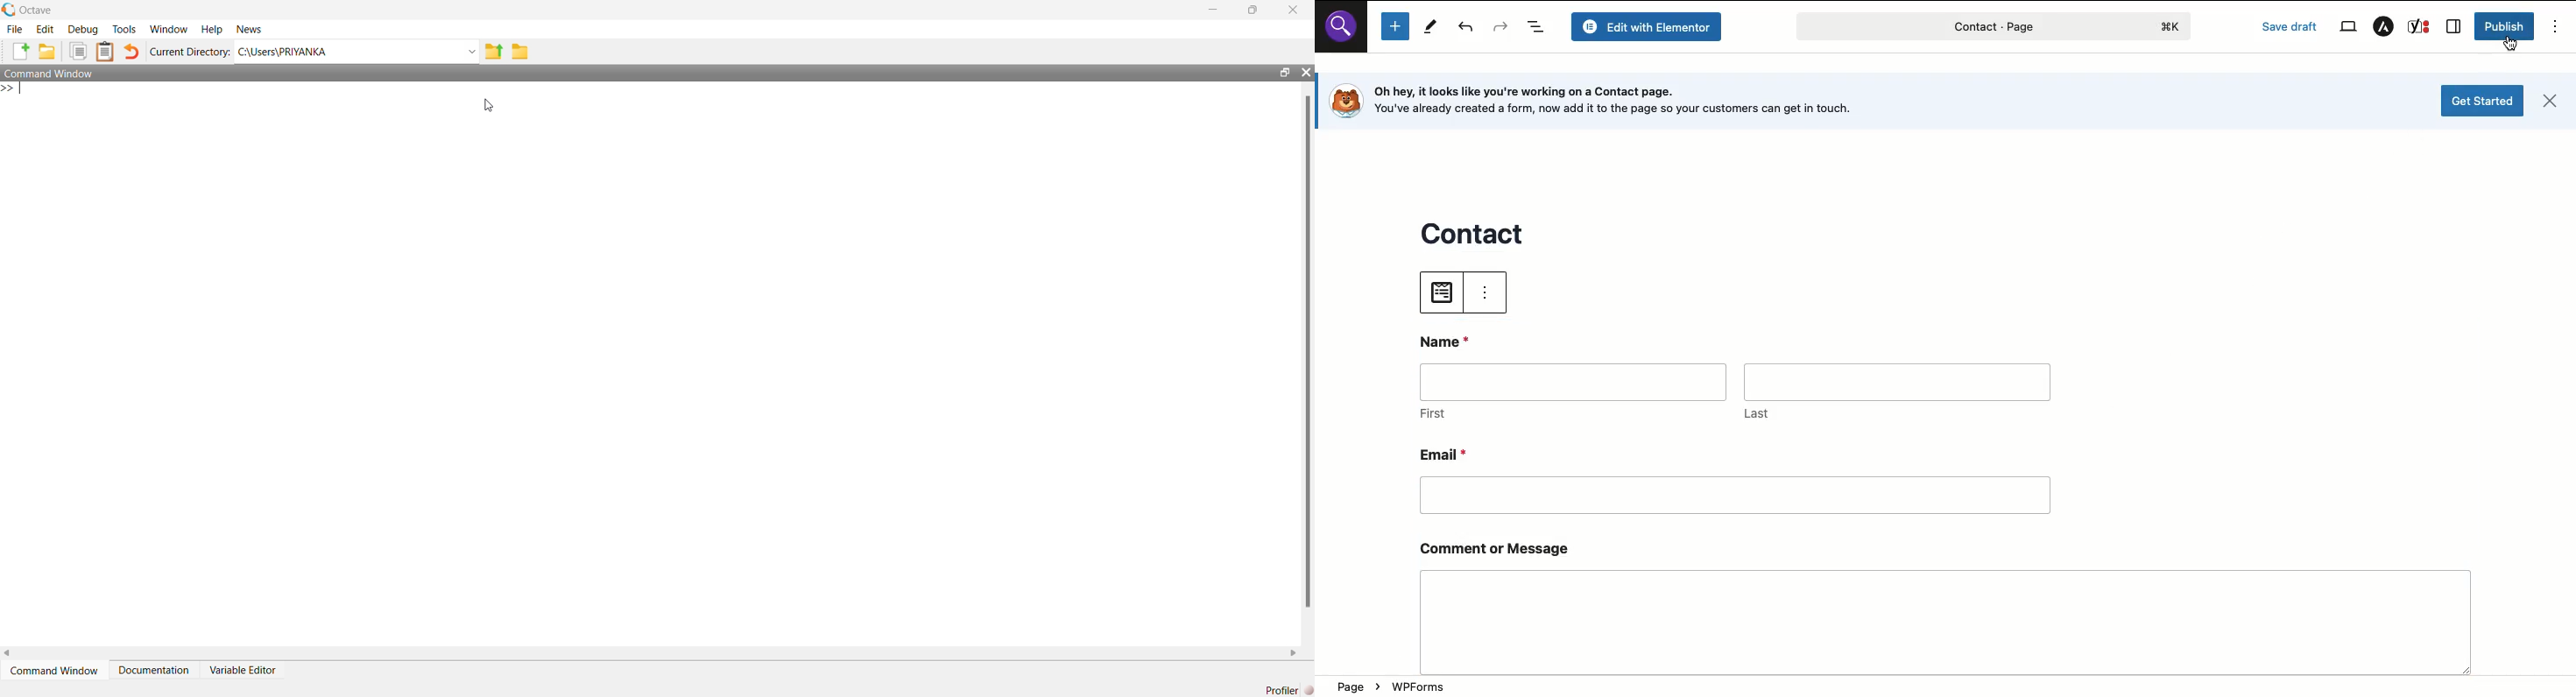  I want to click on browse directories, so click(521, 51).